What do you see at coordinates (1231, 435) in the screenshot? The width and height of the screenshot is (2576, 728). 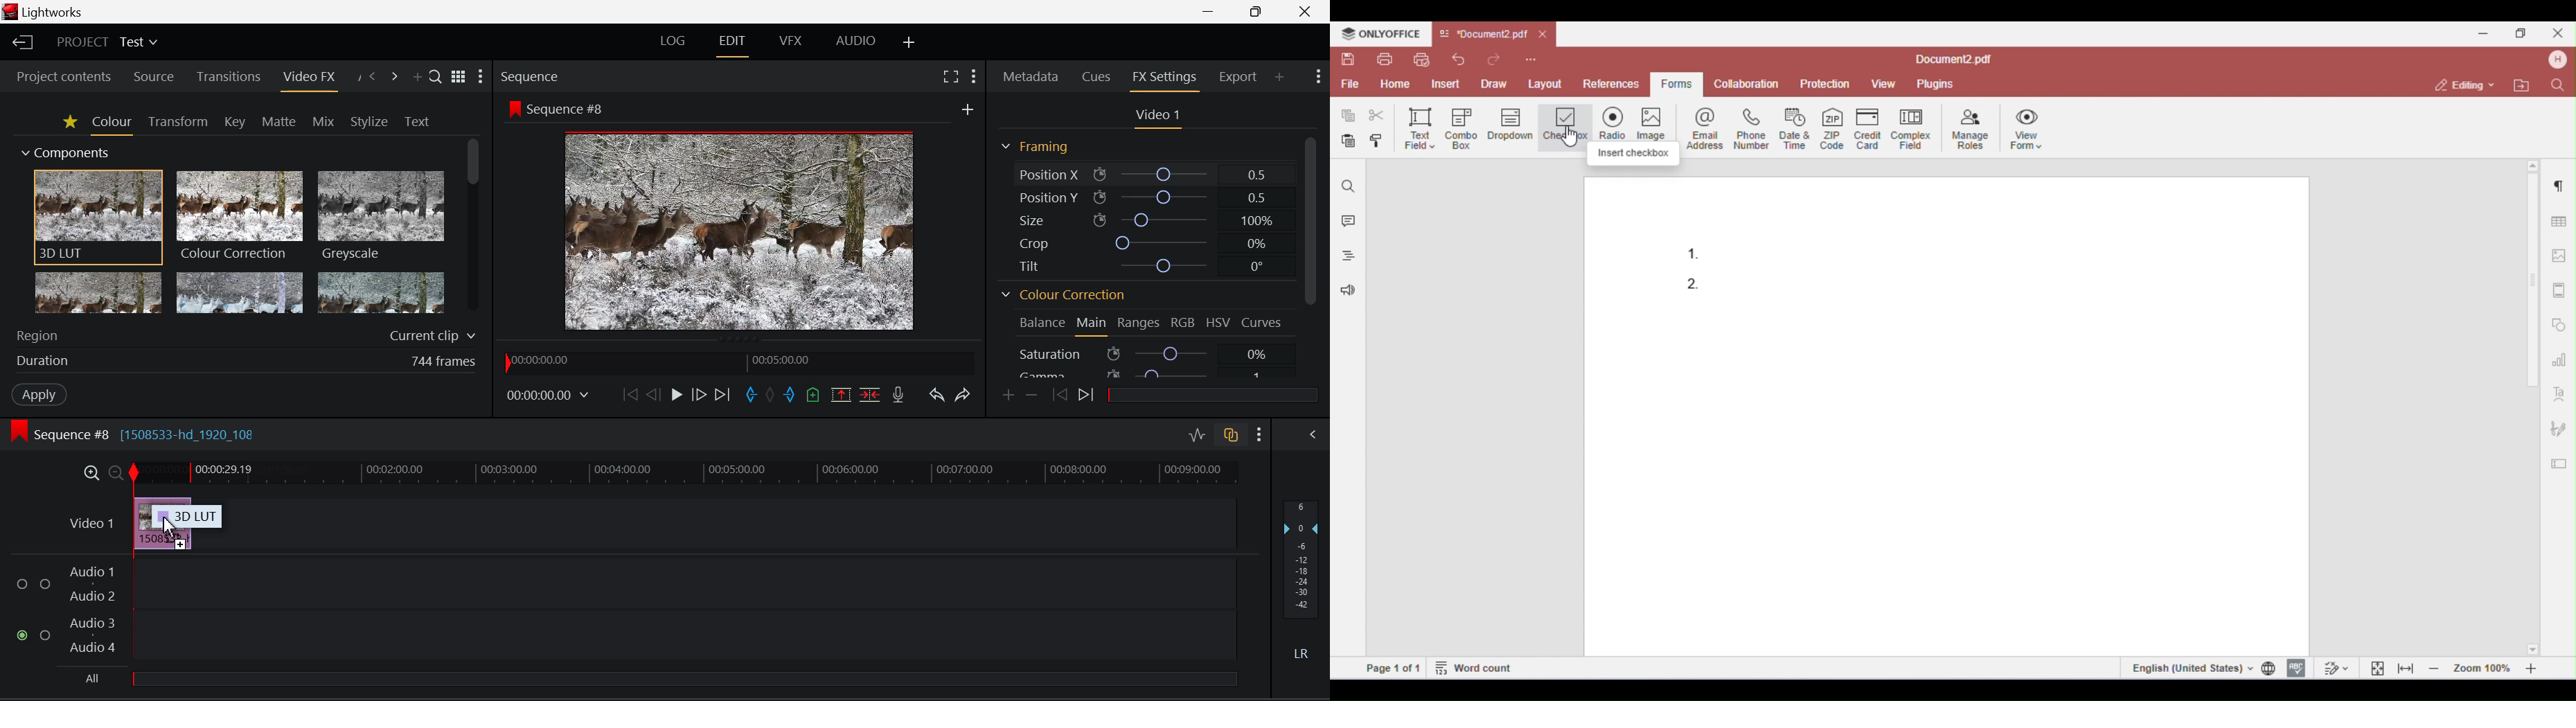 I see `Toggle auto track sync` at bounding box center [1231, 435].